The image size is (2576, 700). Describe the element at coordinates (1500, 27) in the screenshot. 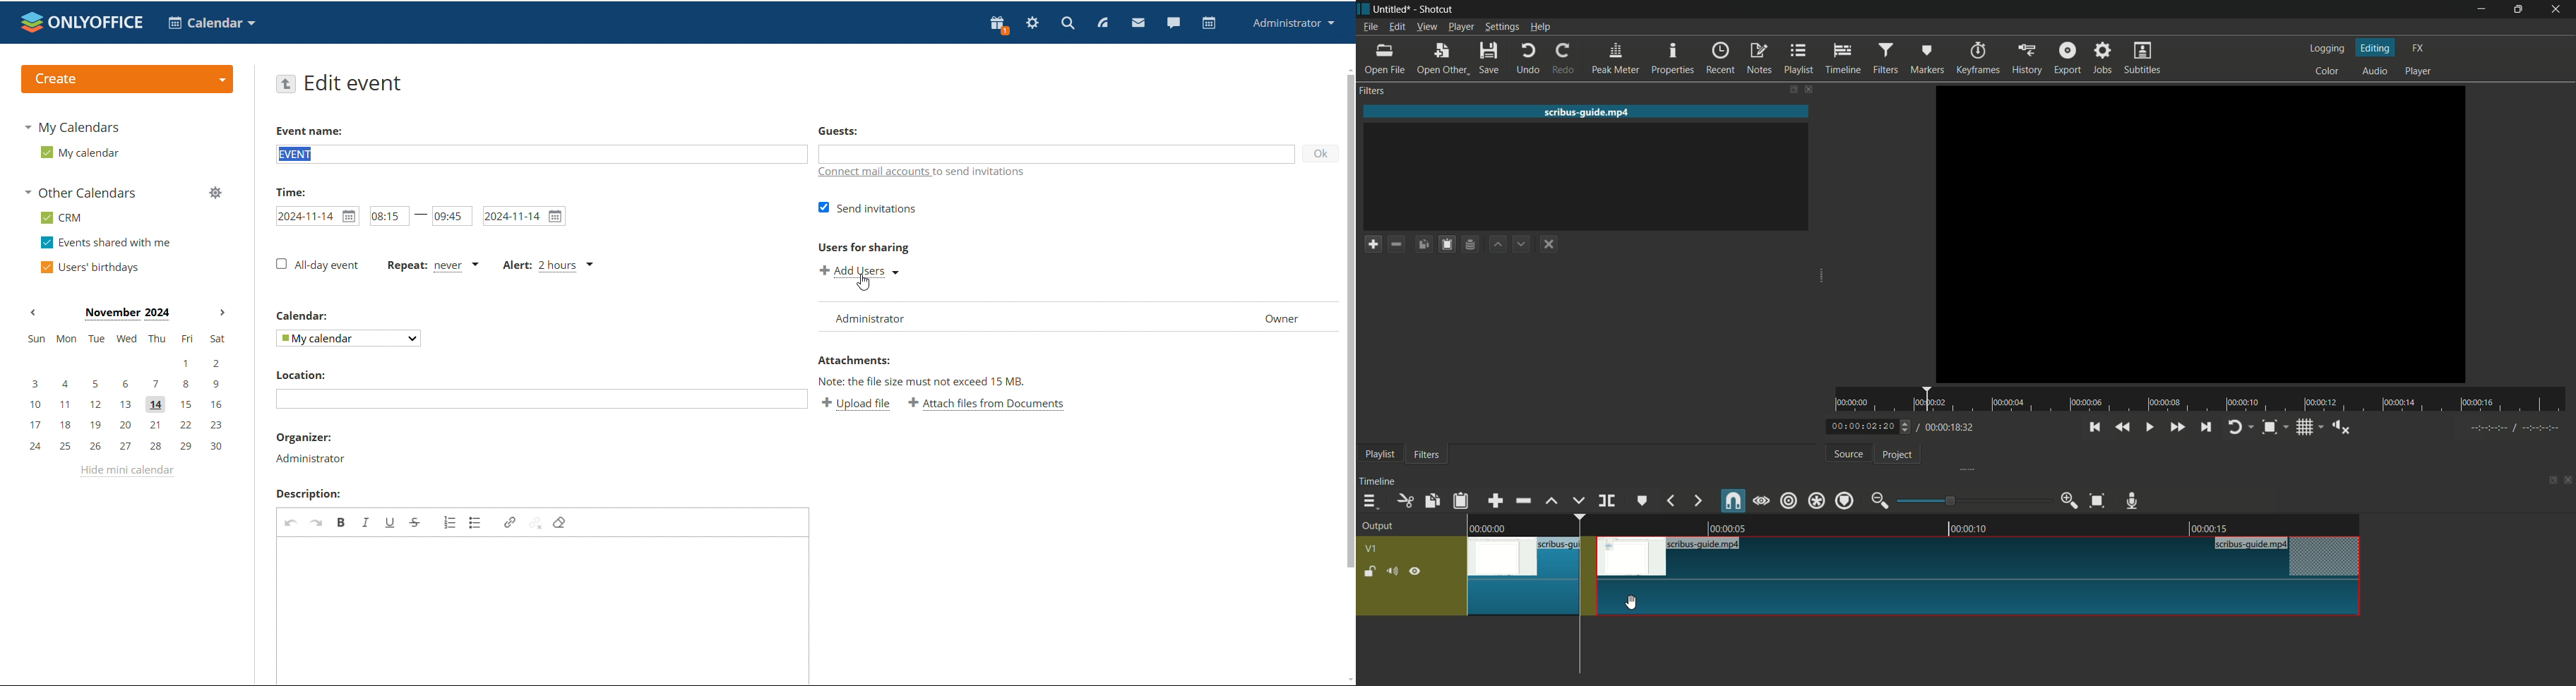

I see `settings menu` at that location.